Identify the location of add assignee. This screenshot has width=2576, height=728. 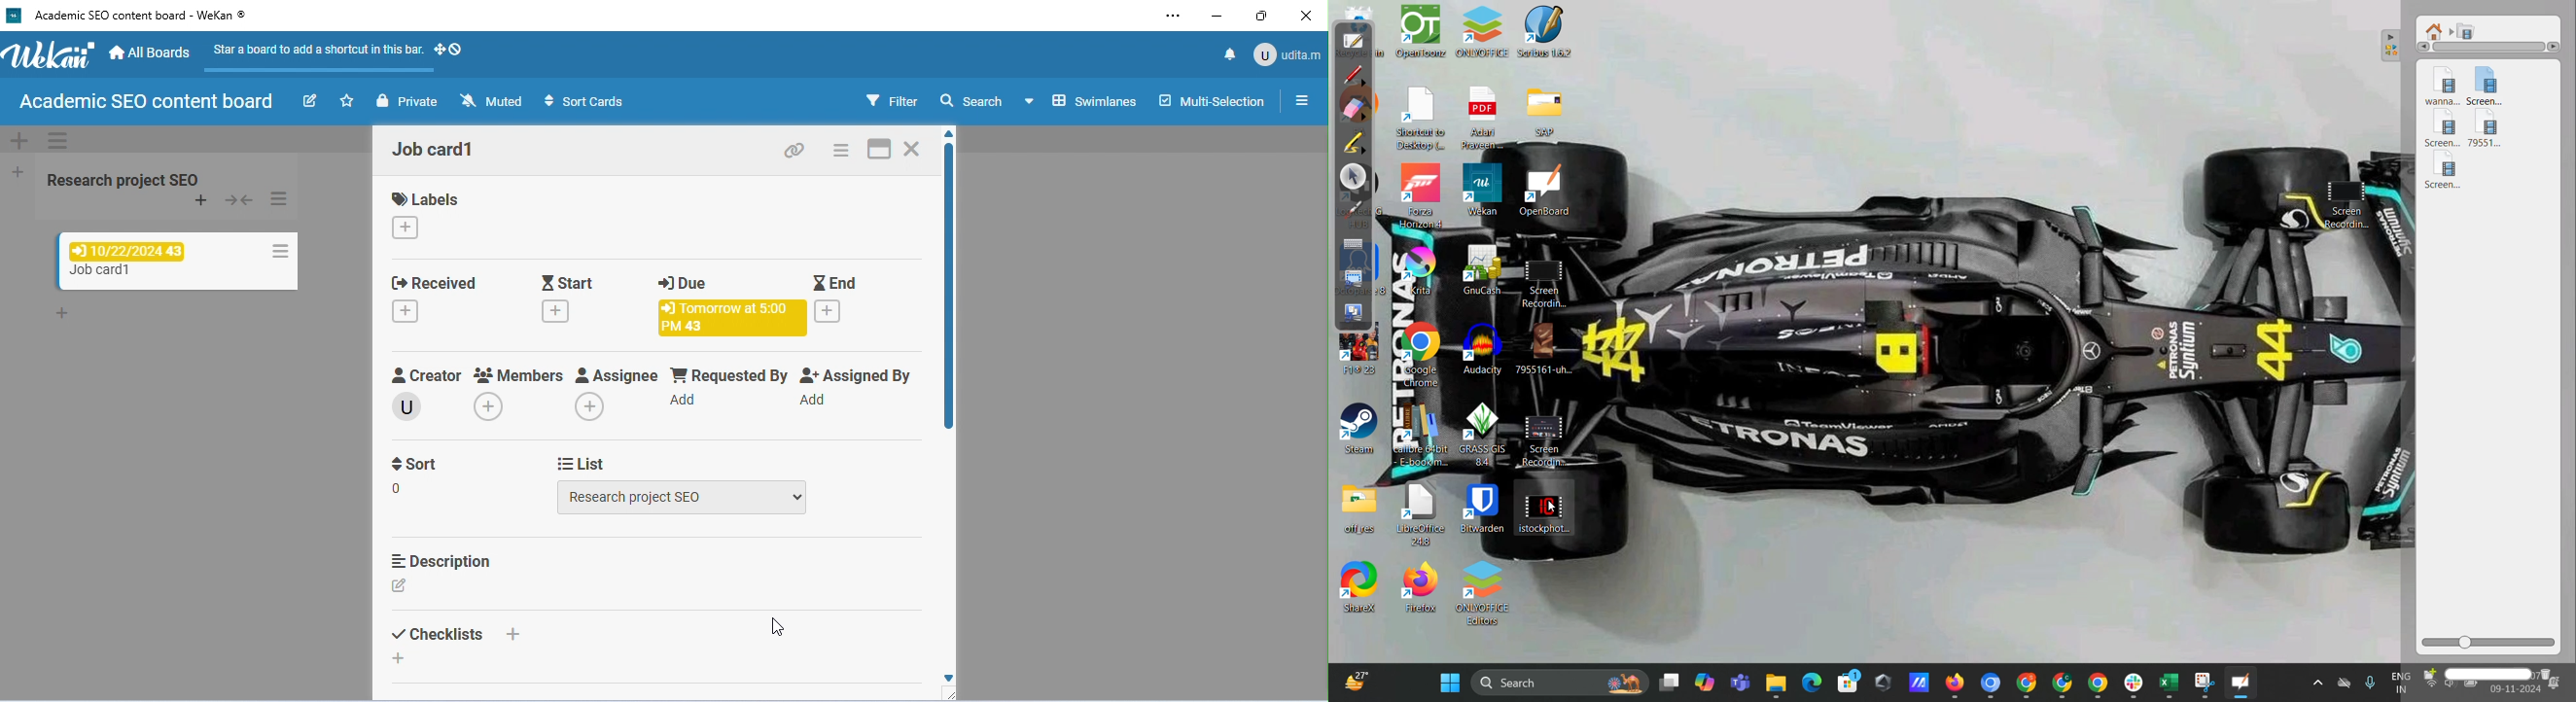
(589, 405).